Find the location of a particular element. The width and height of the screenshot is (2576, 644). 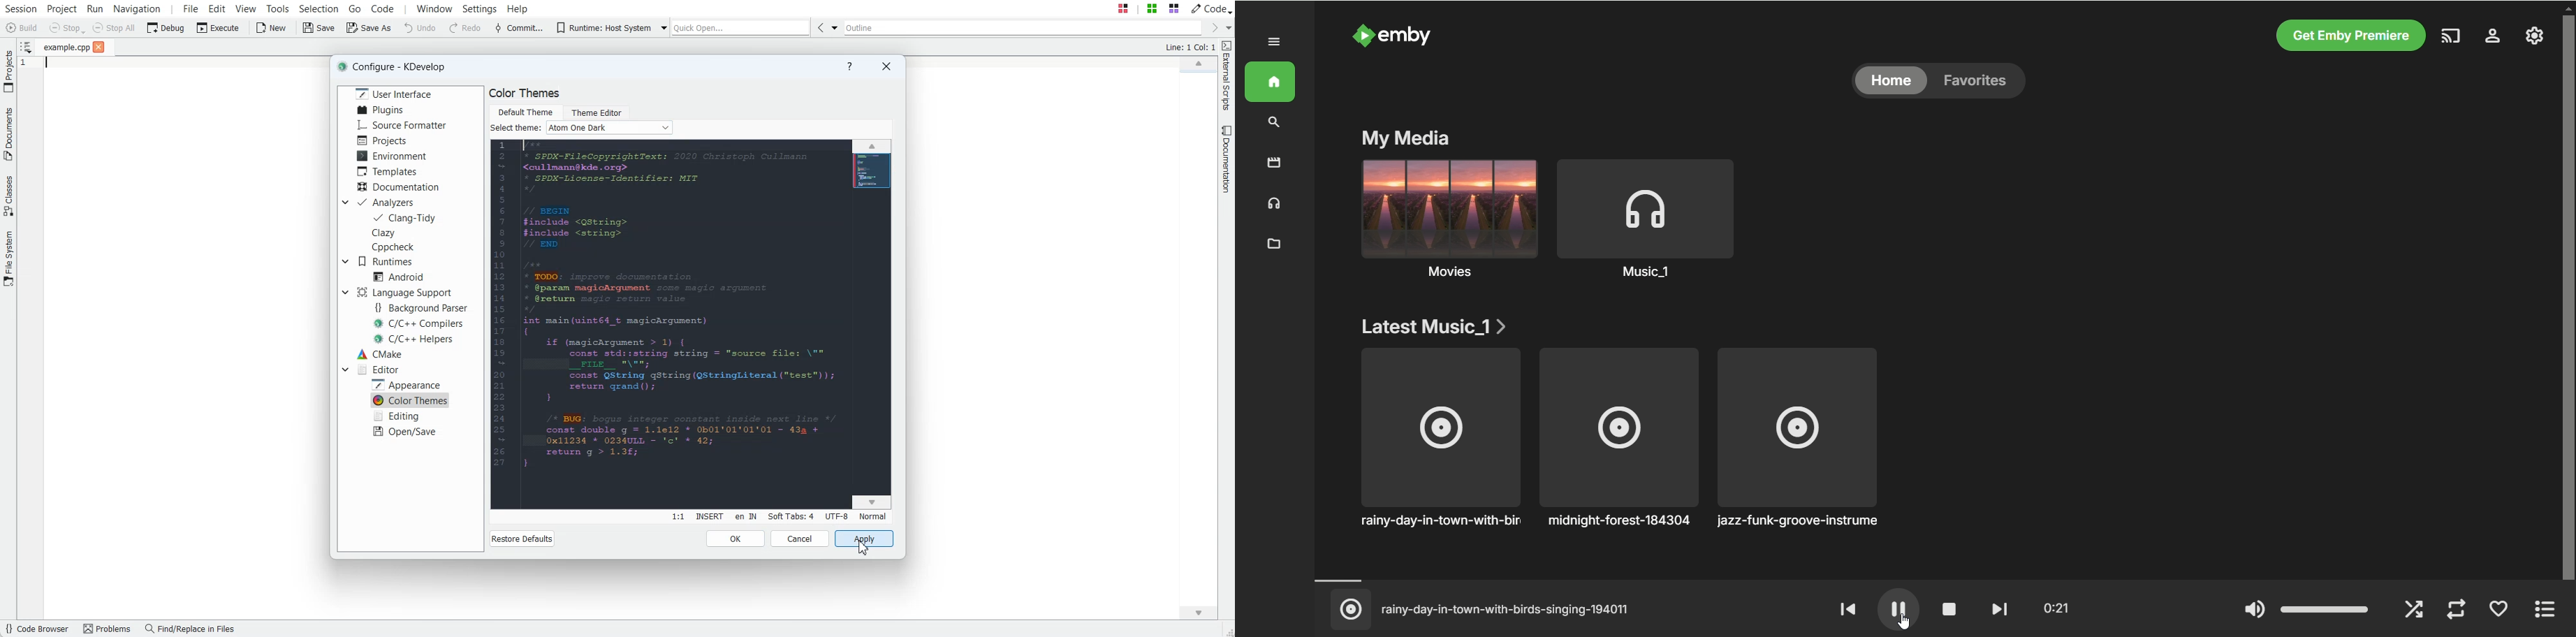

Runtimes is located at coordinates (390, 261).